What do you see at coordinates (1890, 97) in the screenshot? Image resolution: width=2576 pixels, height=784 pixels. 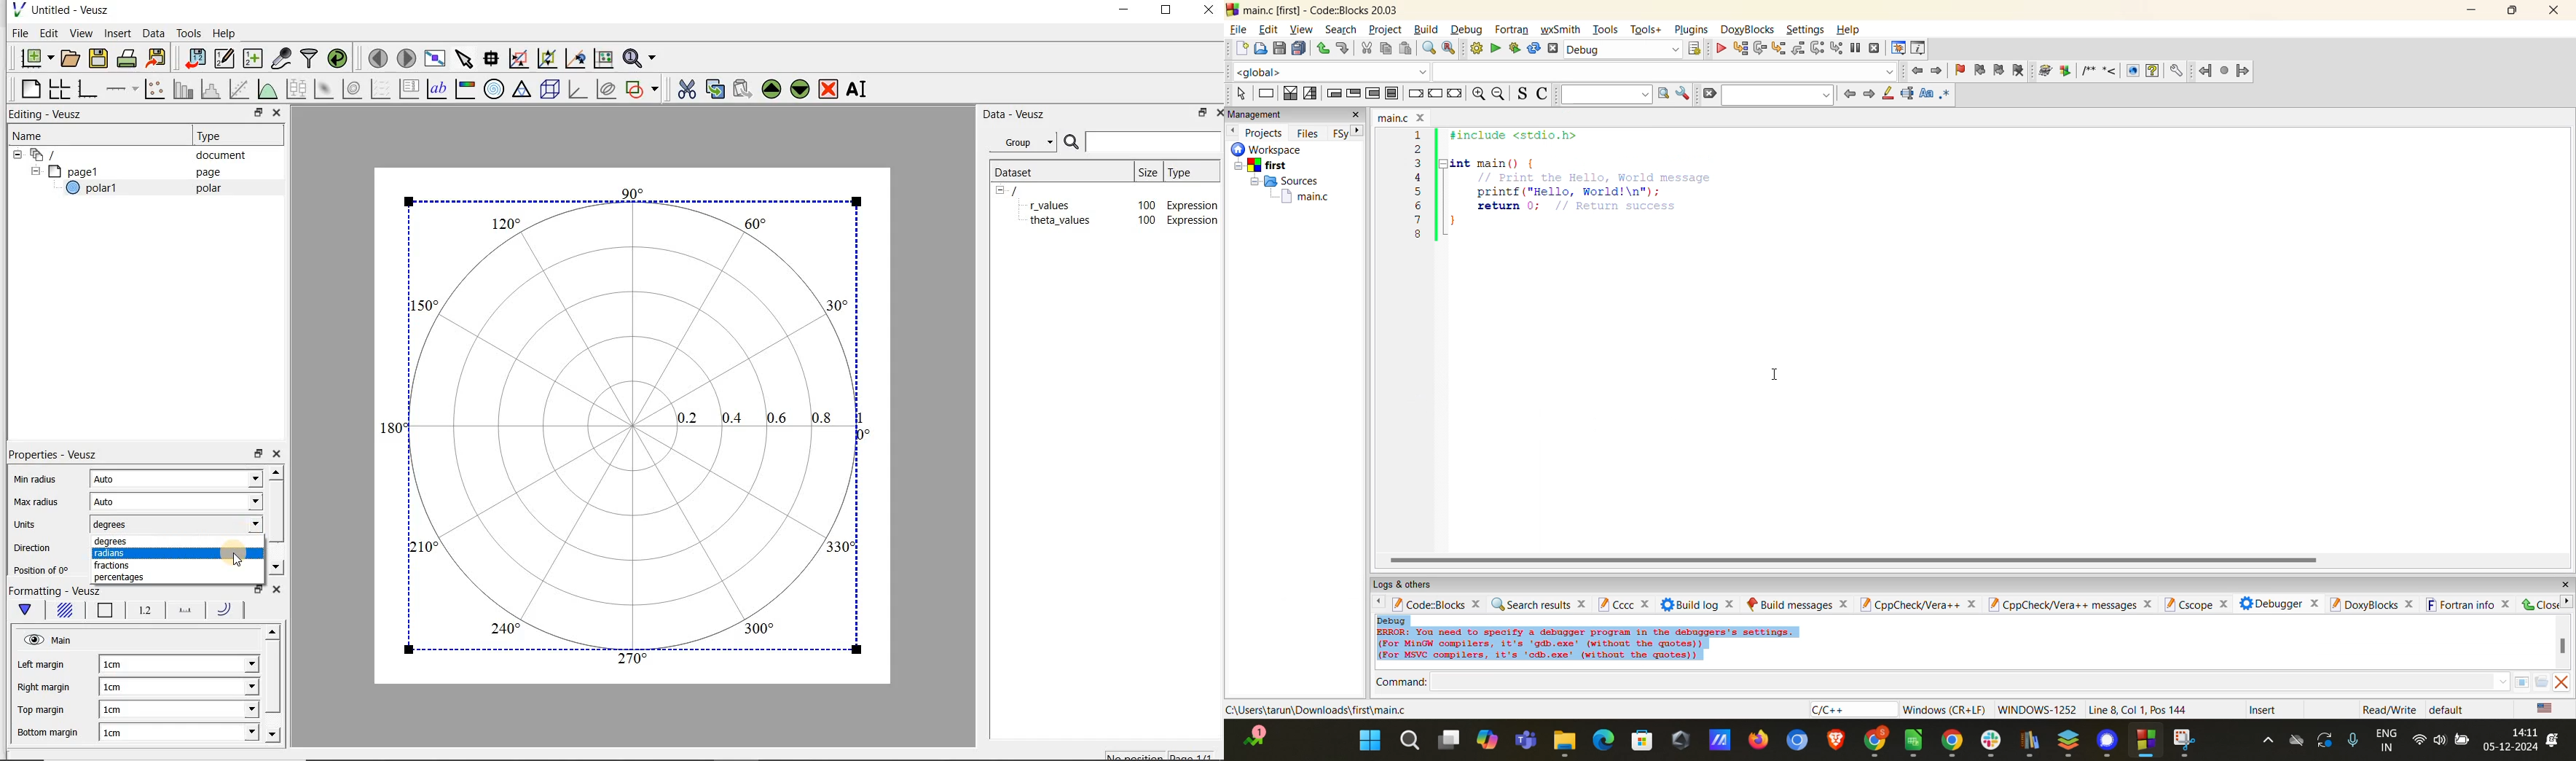 I see `highlight` at bounding box center [1890, 97].